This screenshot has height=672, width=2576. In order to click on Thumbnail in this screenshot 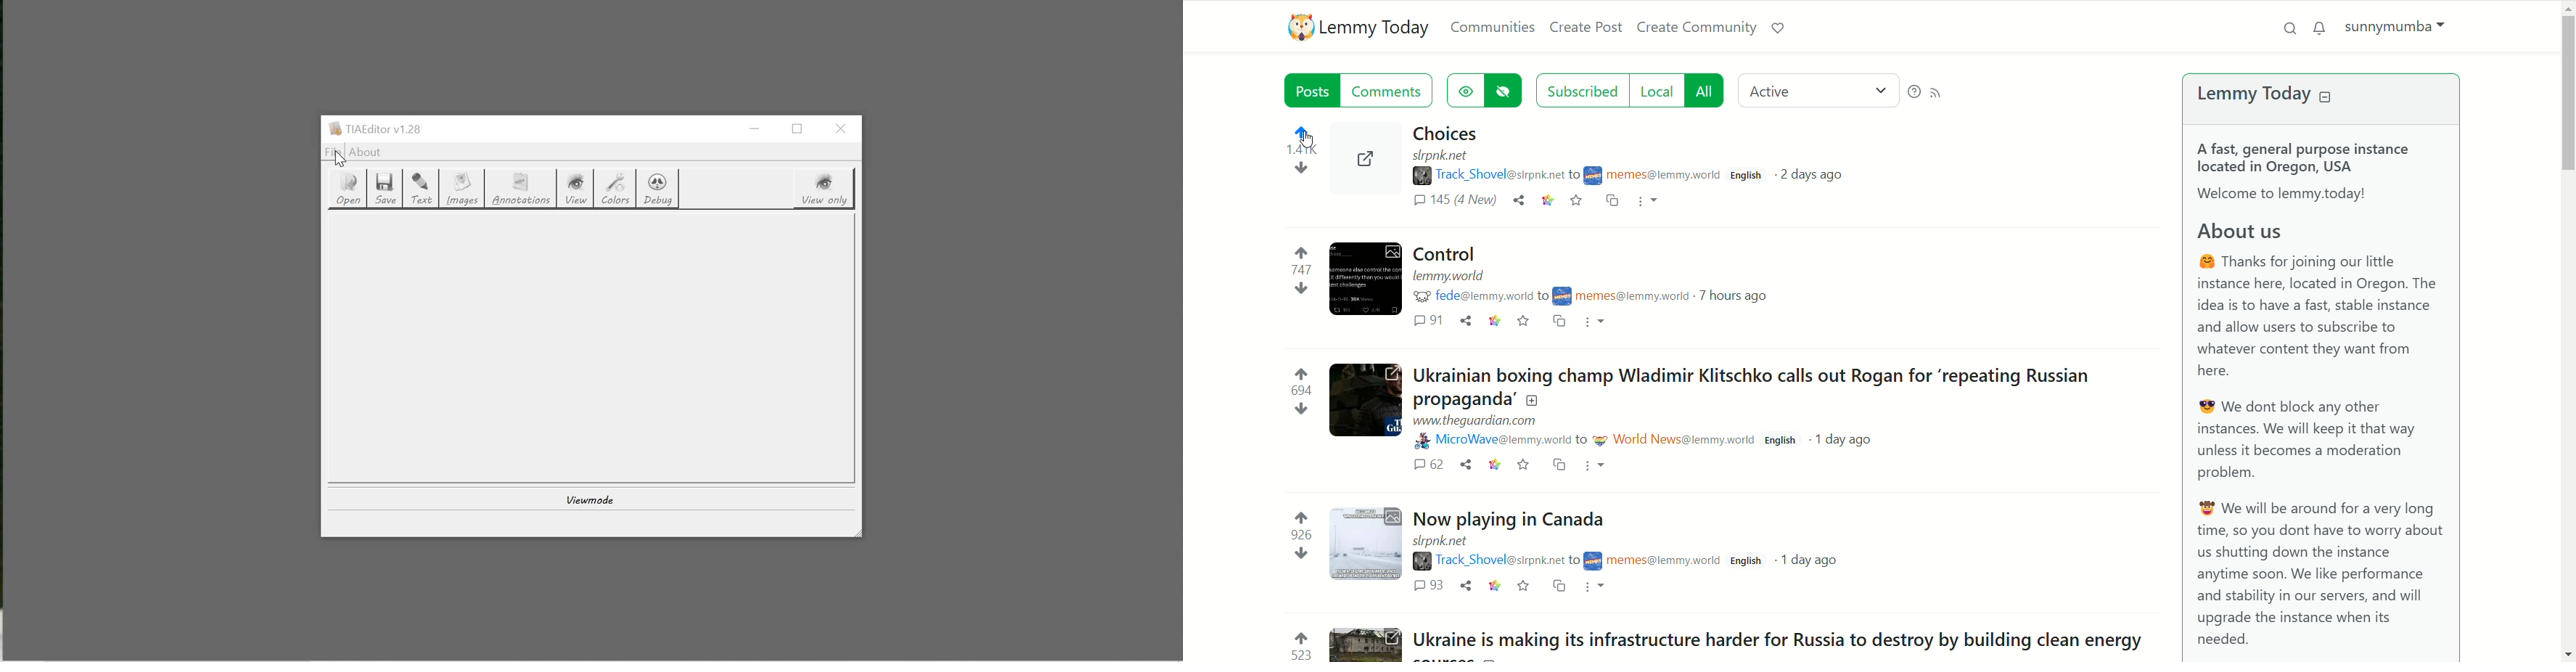, I will do `click(1366, 542)`.